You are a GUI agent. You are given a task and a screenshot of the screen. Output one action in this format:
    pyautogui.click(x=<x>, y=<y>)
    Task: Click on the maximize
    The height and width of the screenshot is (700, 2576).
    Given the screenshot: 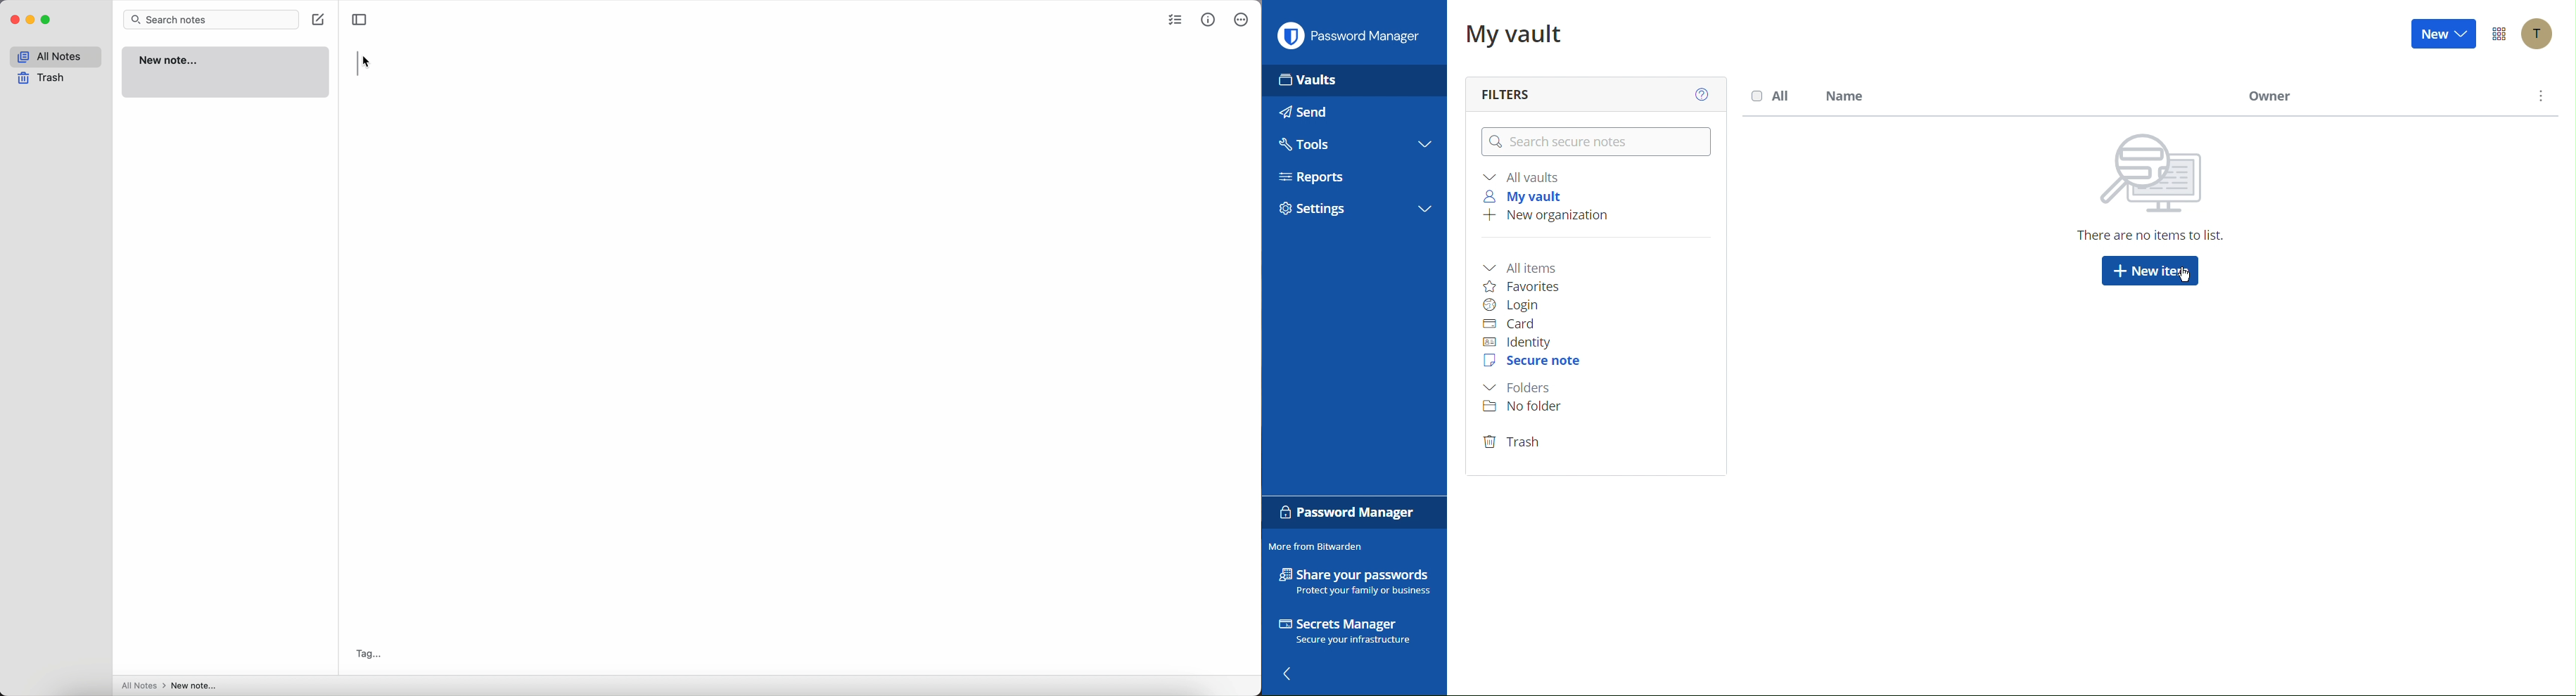 What is the action you would take?
    pyautogui.click(x=47, y=20)
    